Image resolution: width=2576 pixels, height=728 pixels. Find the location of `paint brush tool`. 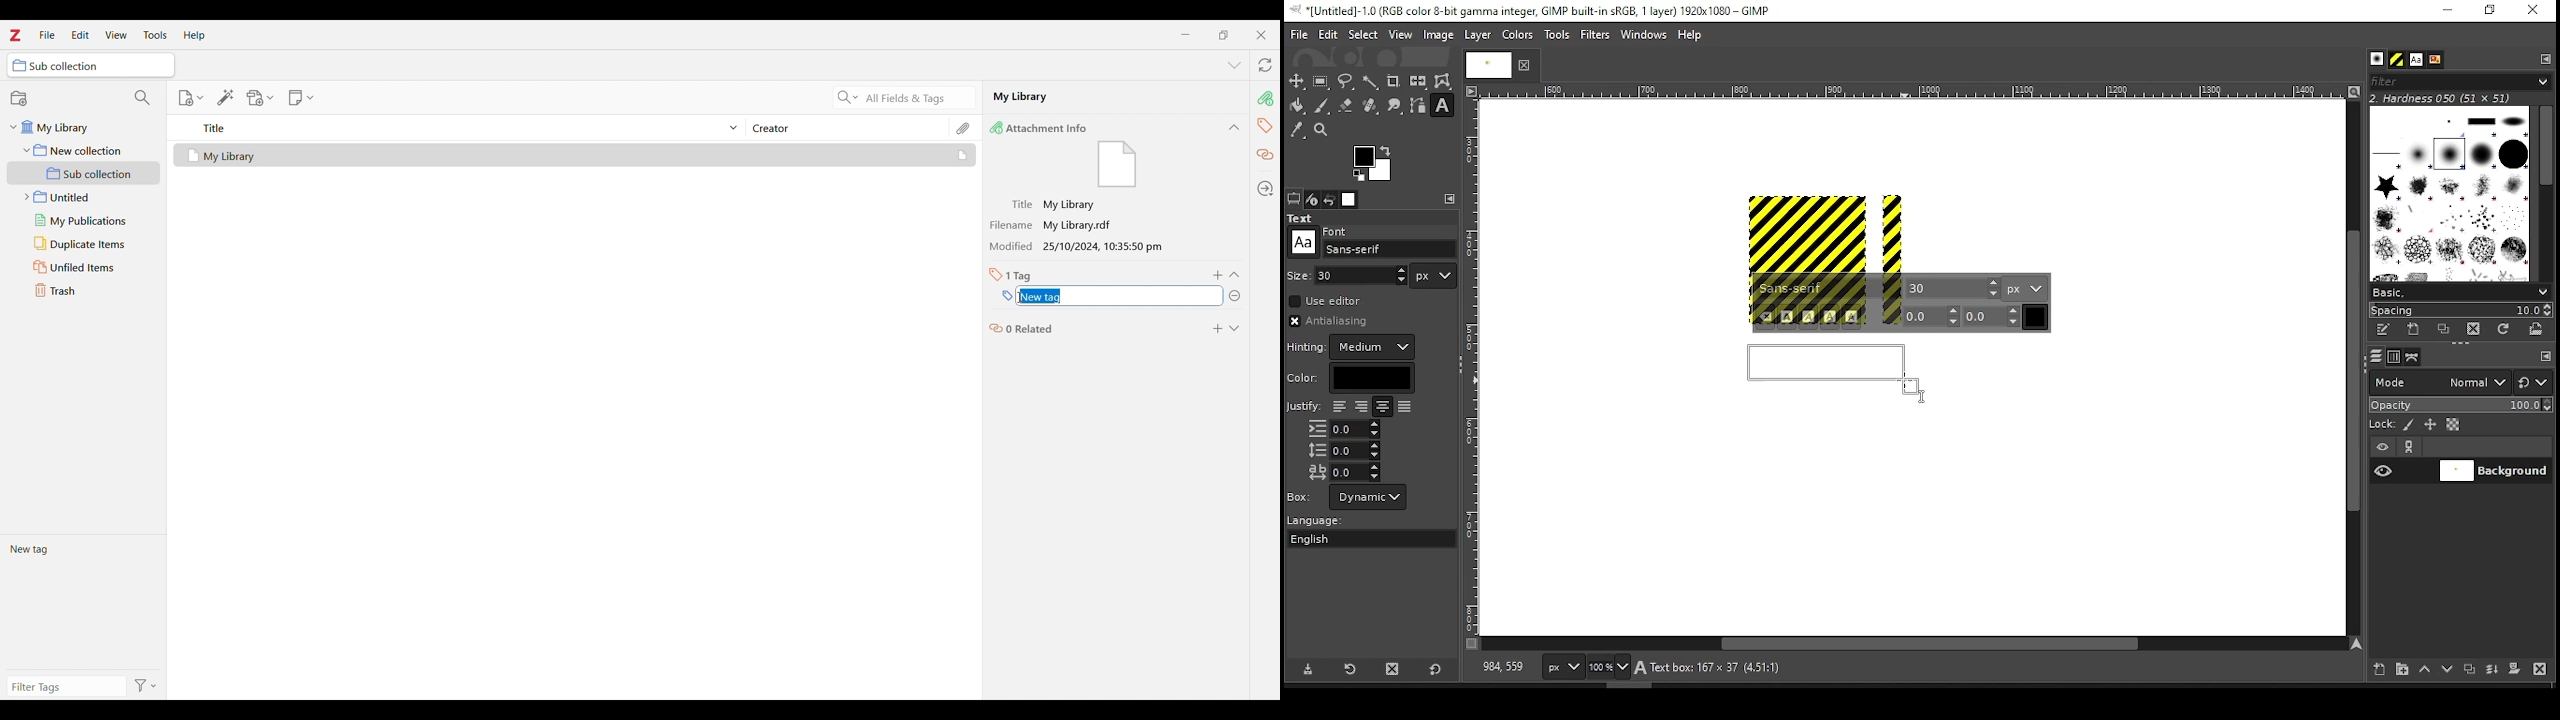

paint brush tool is located at coordinates (1322, 105).